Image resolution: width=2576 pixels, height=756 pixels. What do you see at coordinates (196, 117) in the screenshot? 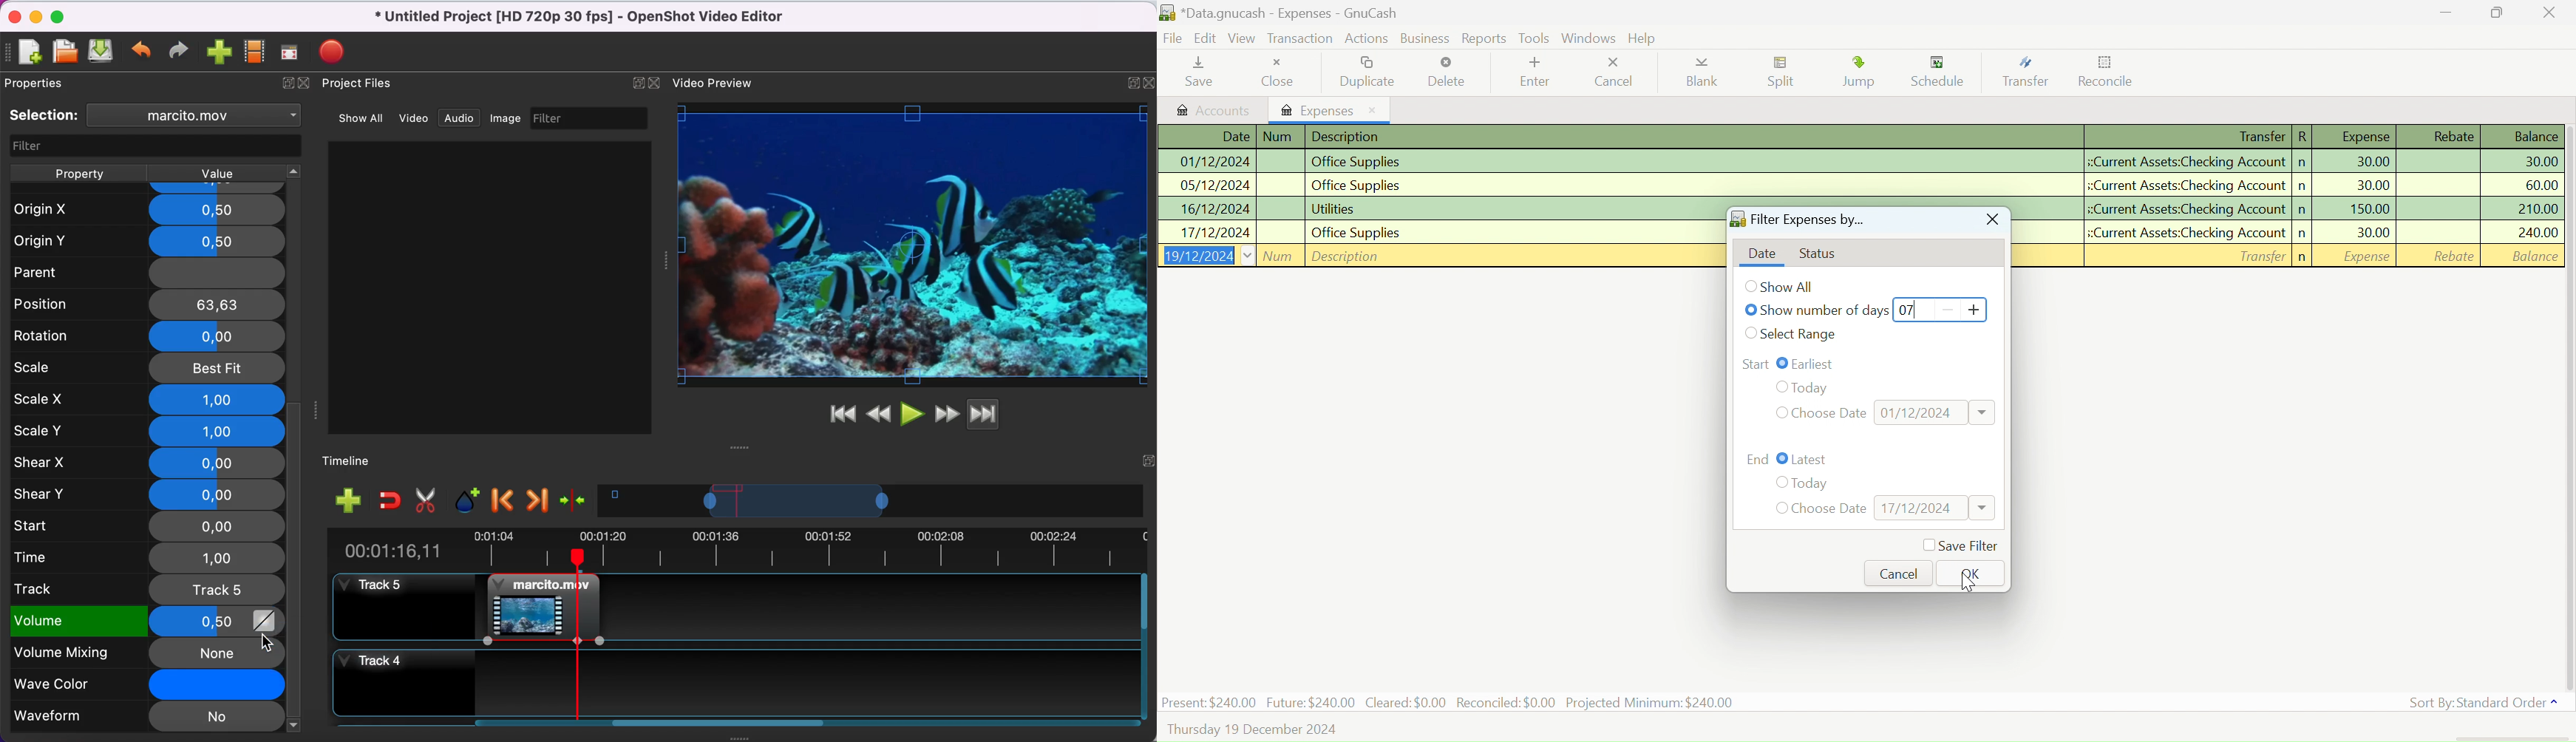
I see `clip name` at bounding box center [196, 117].